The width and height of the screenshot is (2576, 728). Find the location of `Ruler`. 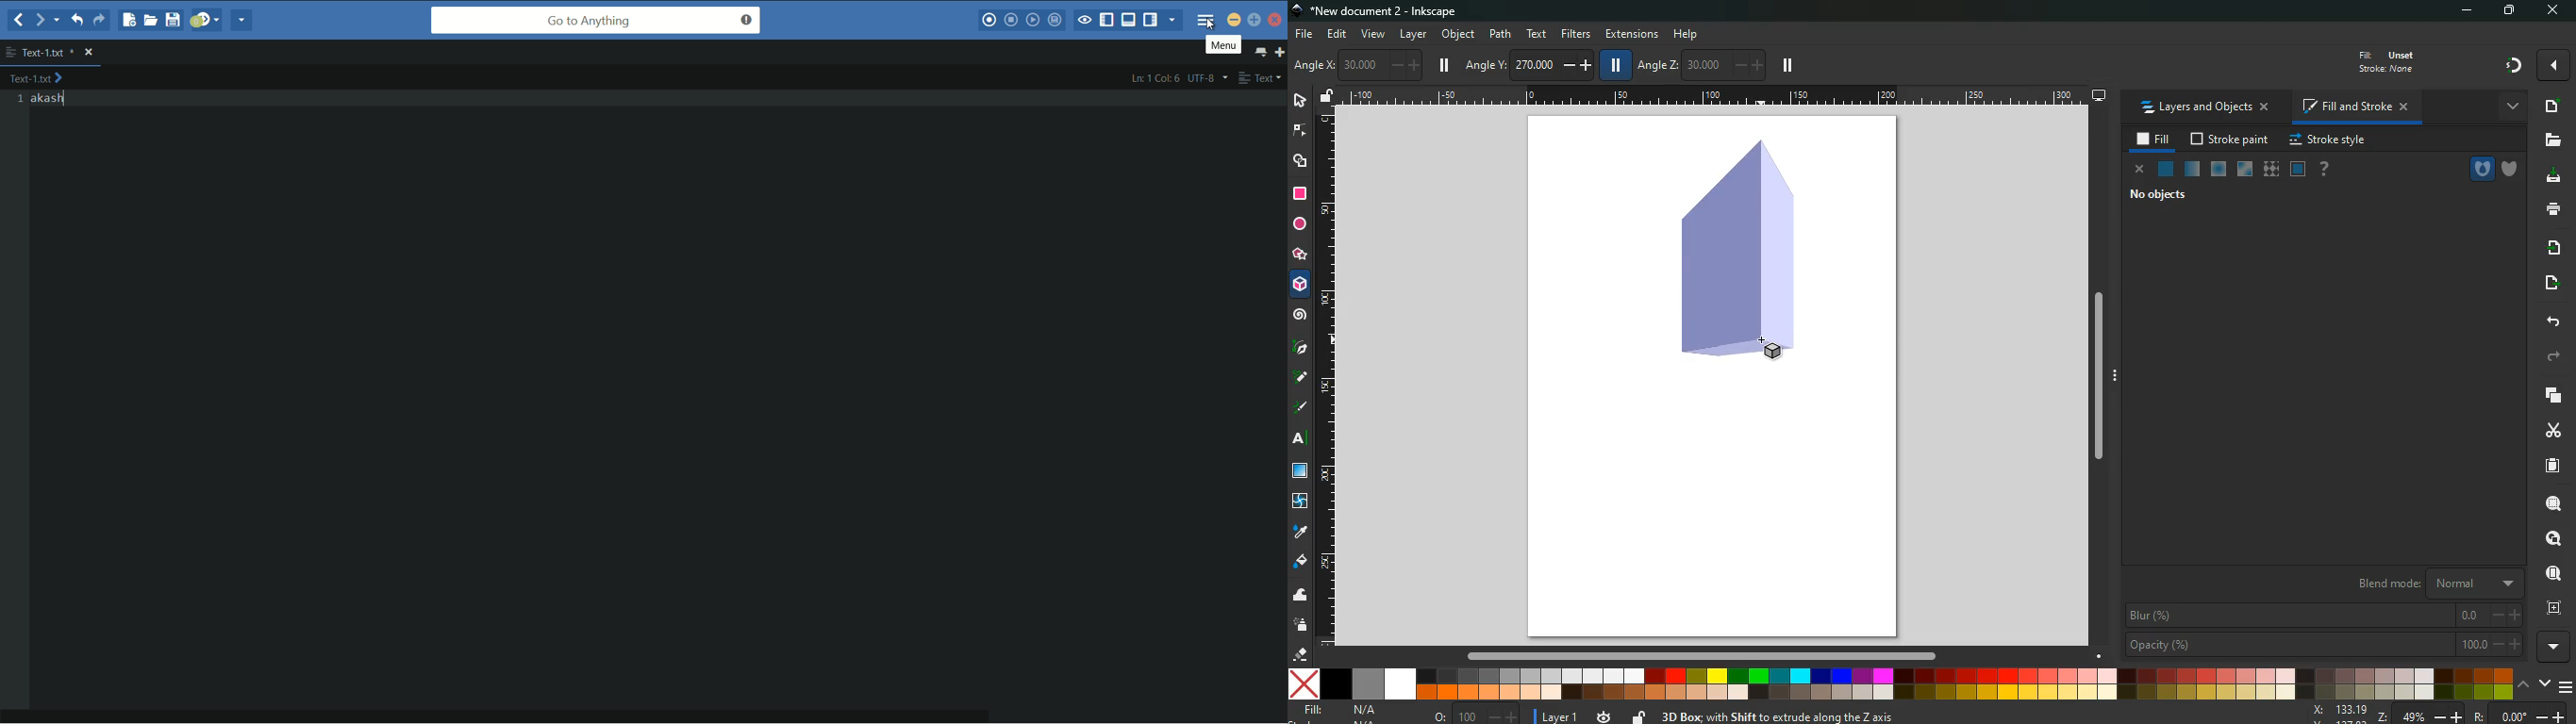

Ruler is located at coordinates (1716, 96).